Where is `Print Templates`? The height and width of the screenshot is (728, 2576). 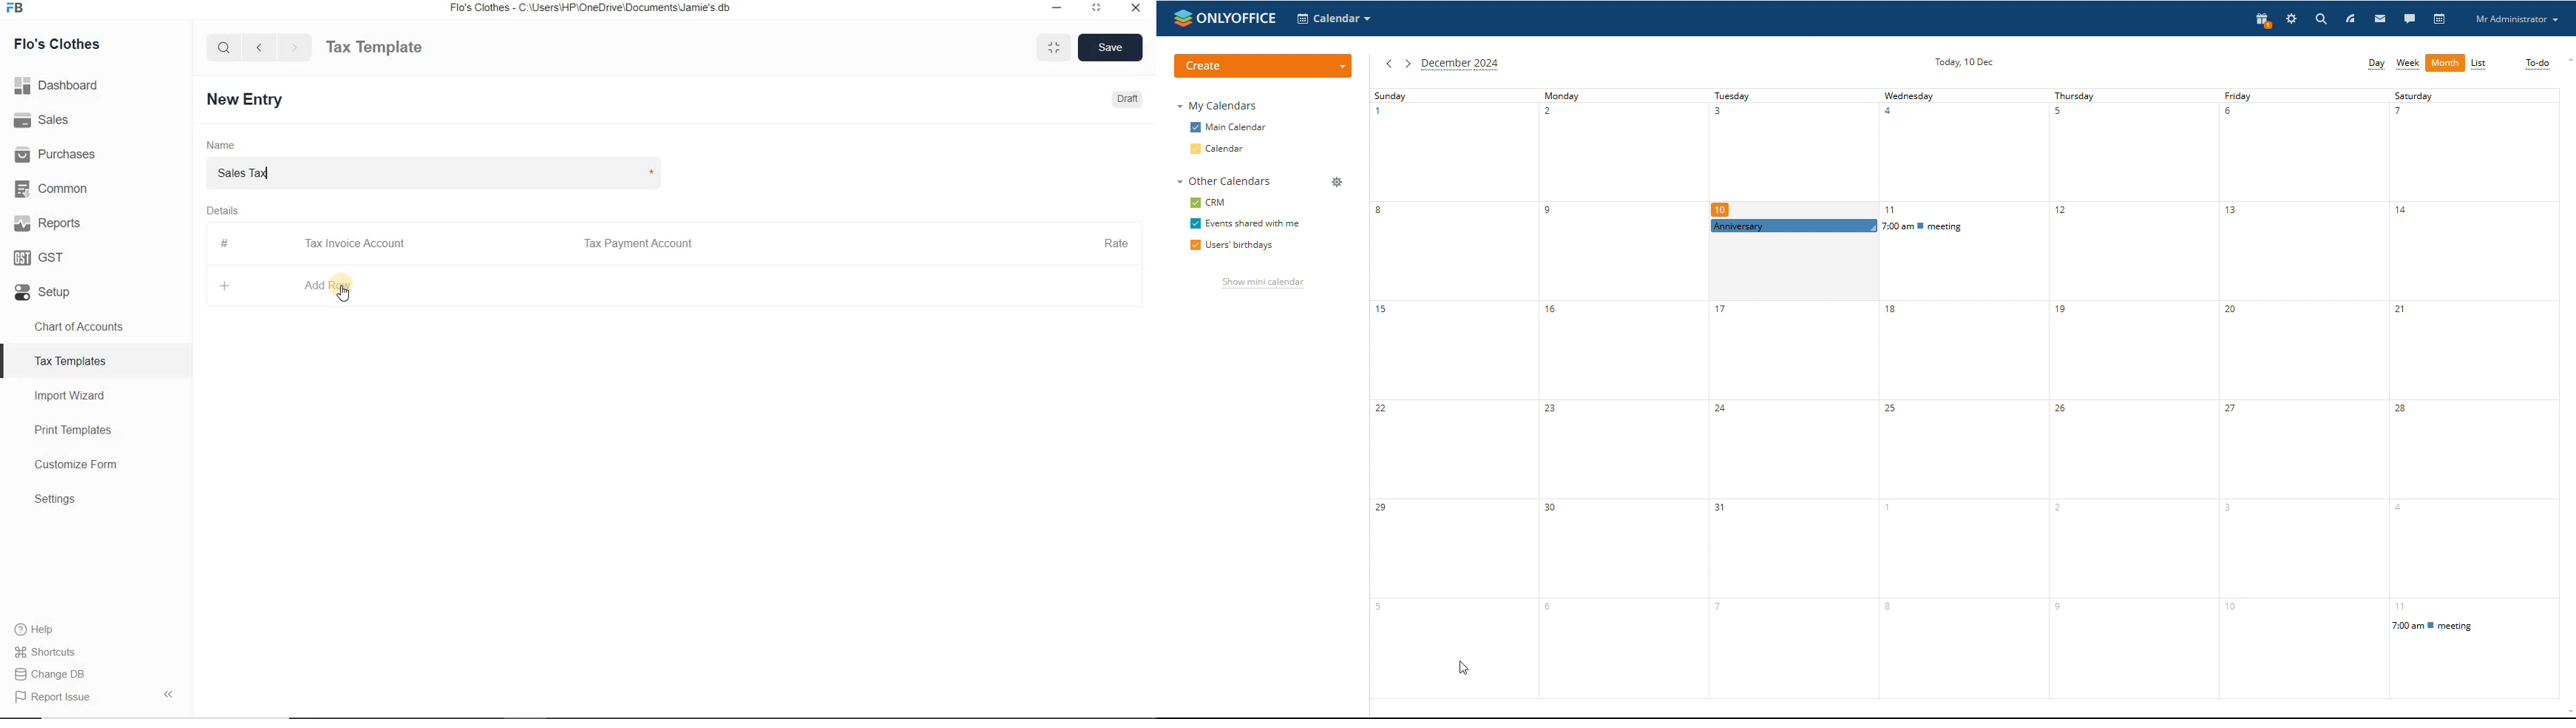 Print Templates is located at coordinates (96, 430).